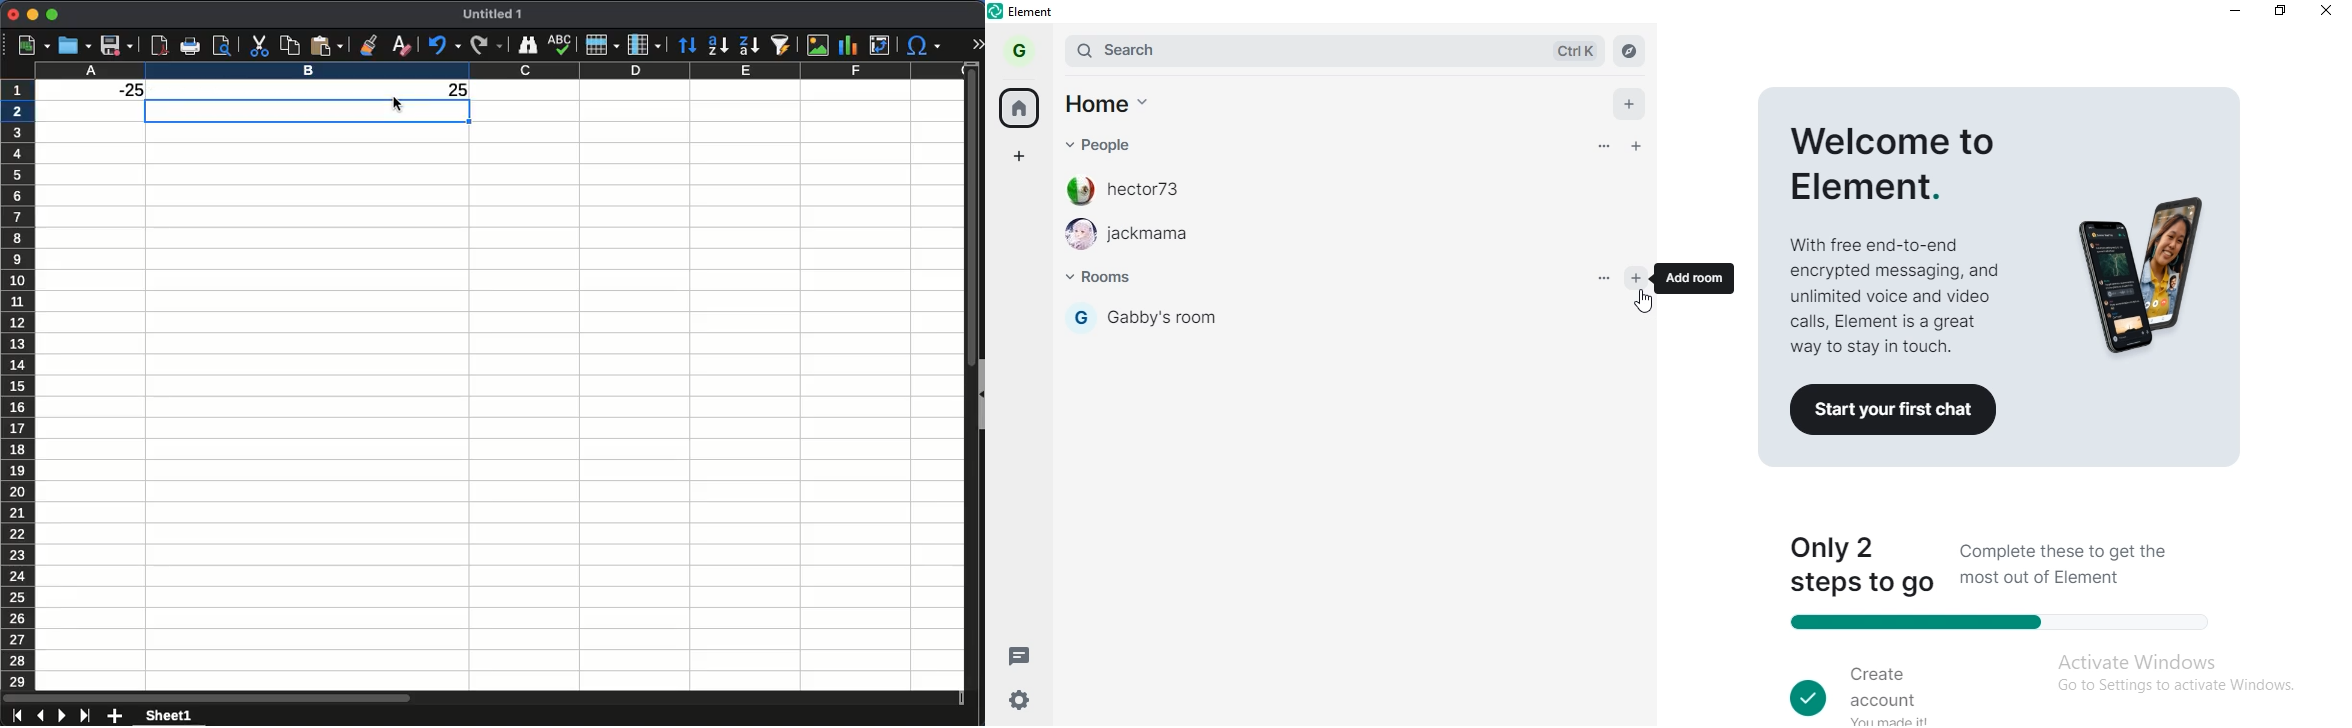 This screenshot has height=728, width=2352. I want to click on open, so click(73, 46).